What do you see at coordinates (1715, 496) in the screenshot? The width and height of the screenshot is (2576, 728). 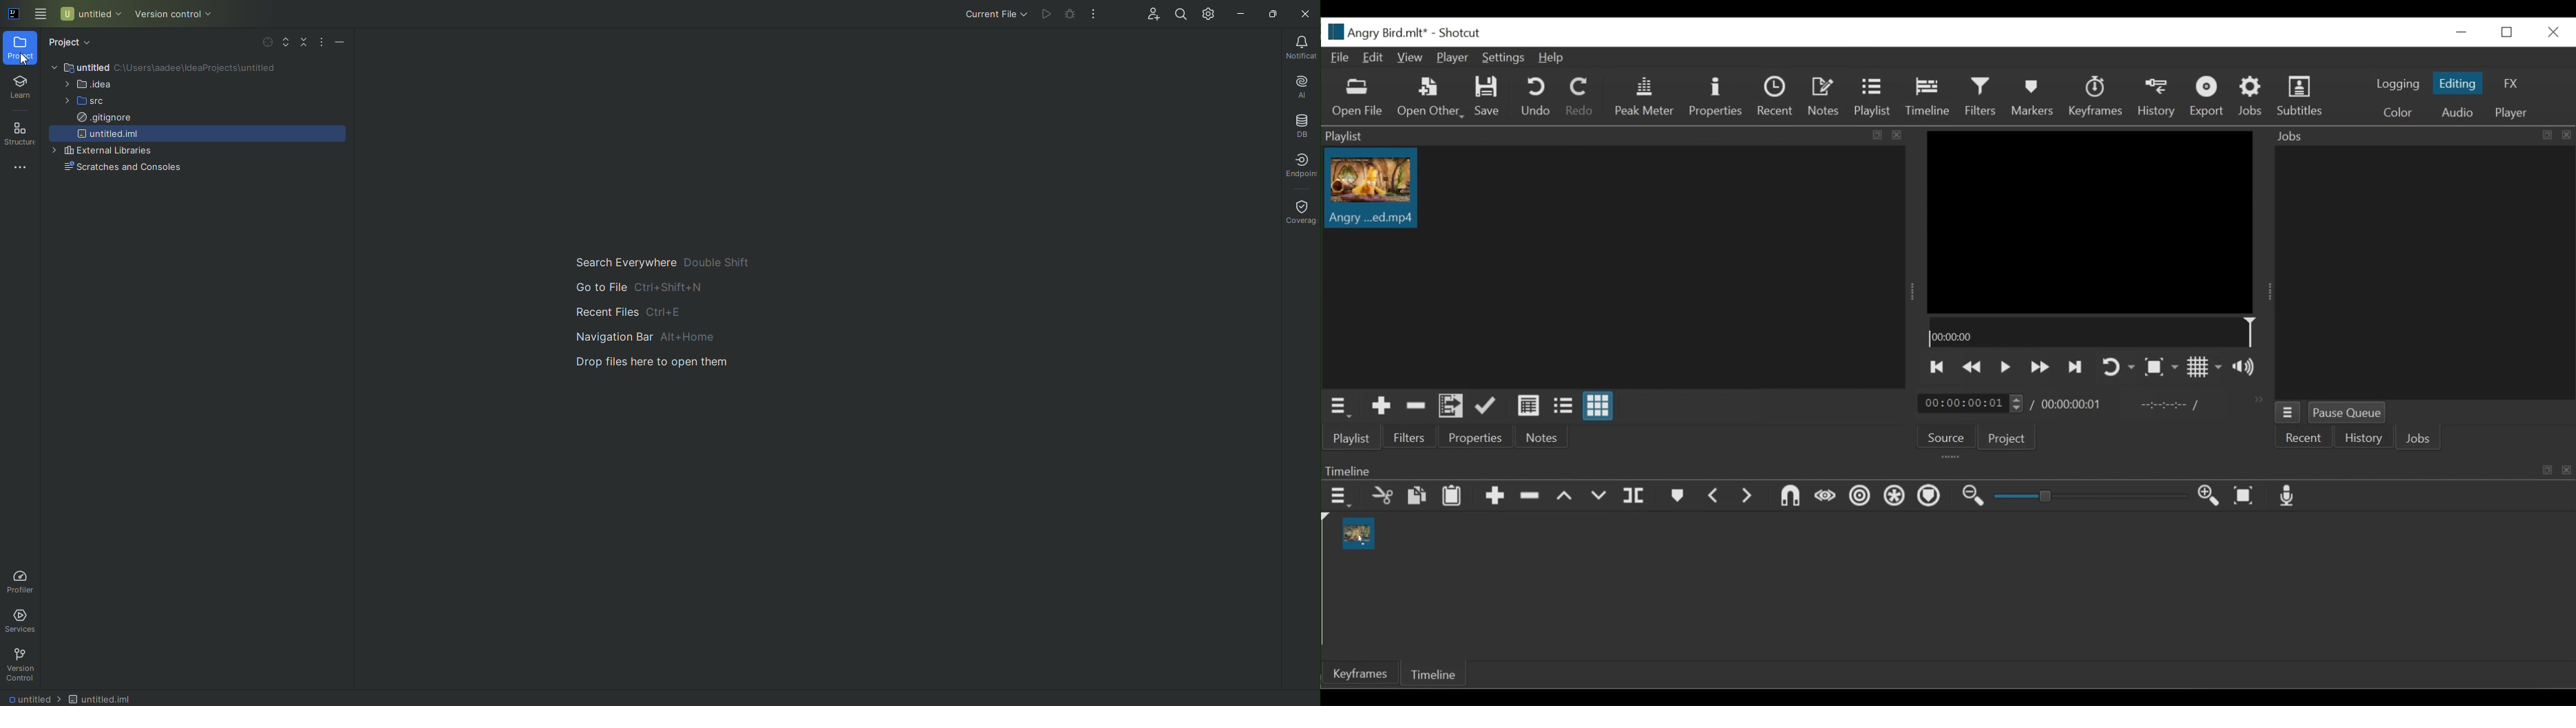 I see `Previous marker` at bounding box center [1715, 496].